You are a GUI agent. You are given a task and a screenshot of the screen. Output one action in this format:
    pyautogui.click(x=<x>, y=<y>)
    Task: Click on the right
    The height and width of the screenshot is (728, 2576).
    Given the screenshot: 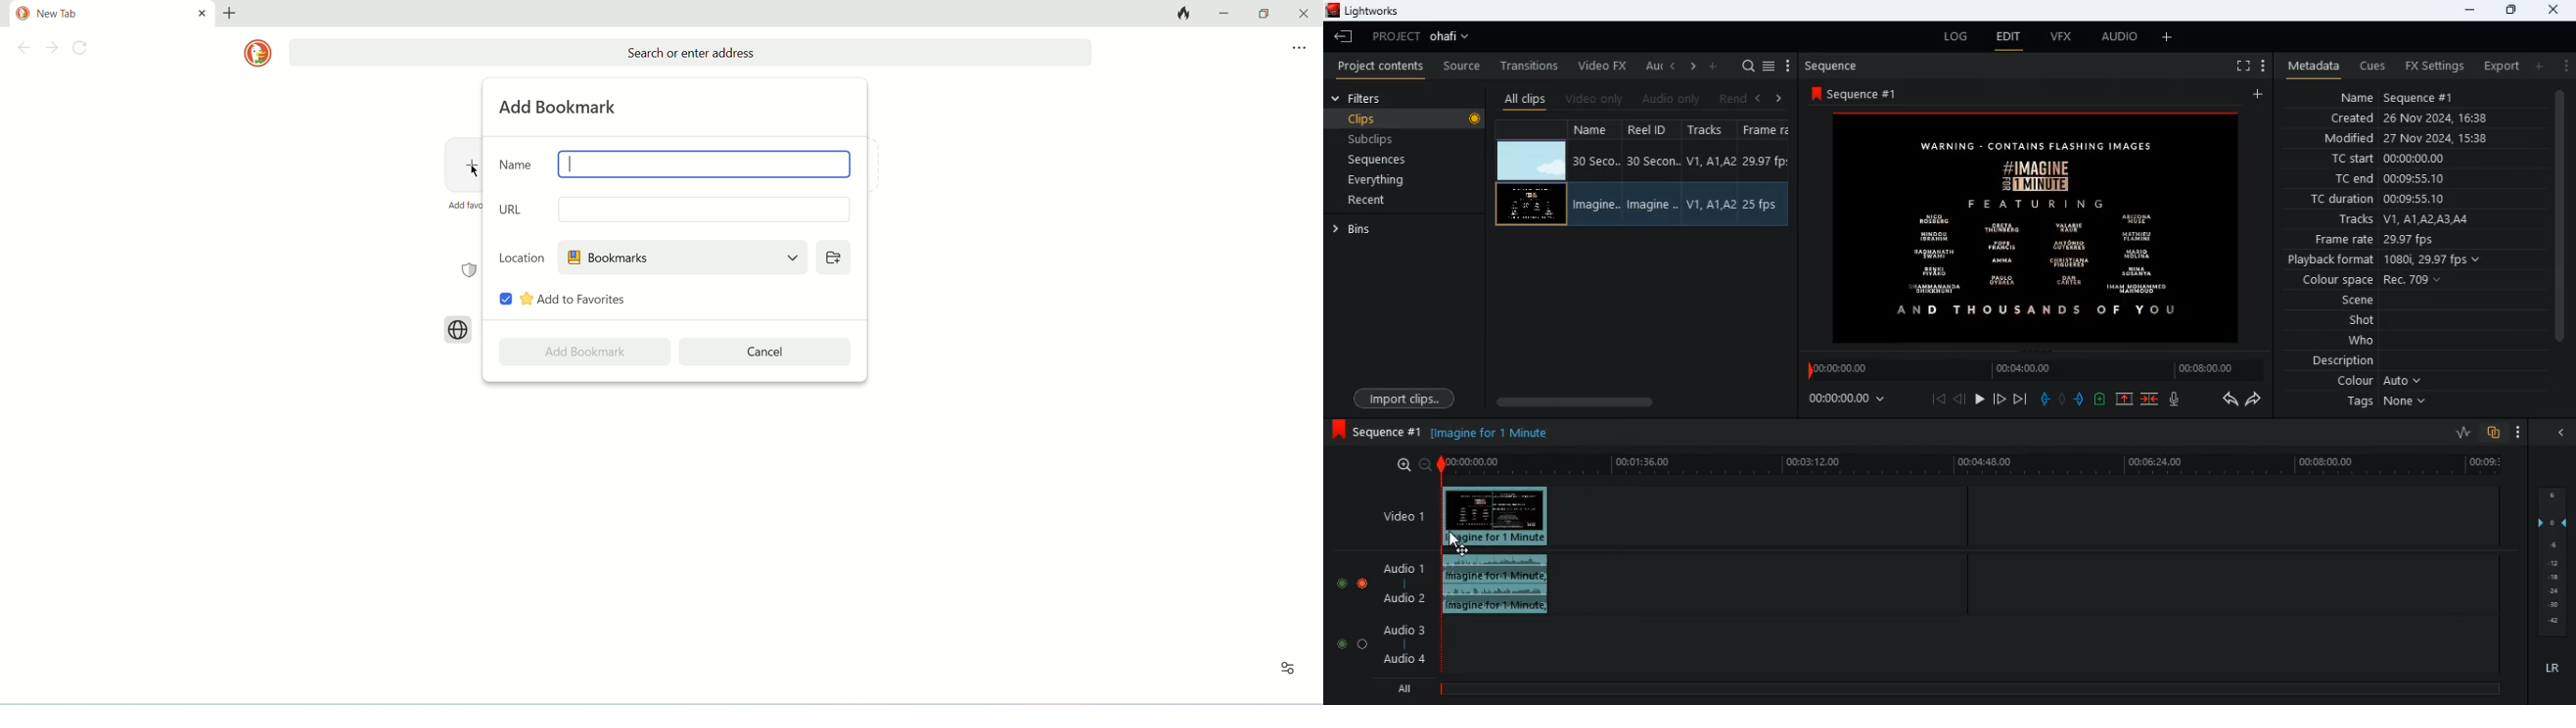 What is the action you would take?
    pyautogui.click(x=1779, y=98)
    